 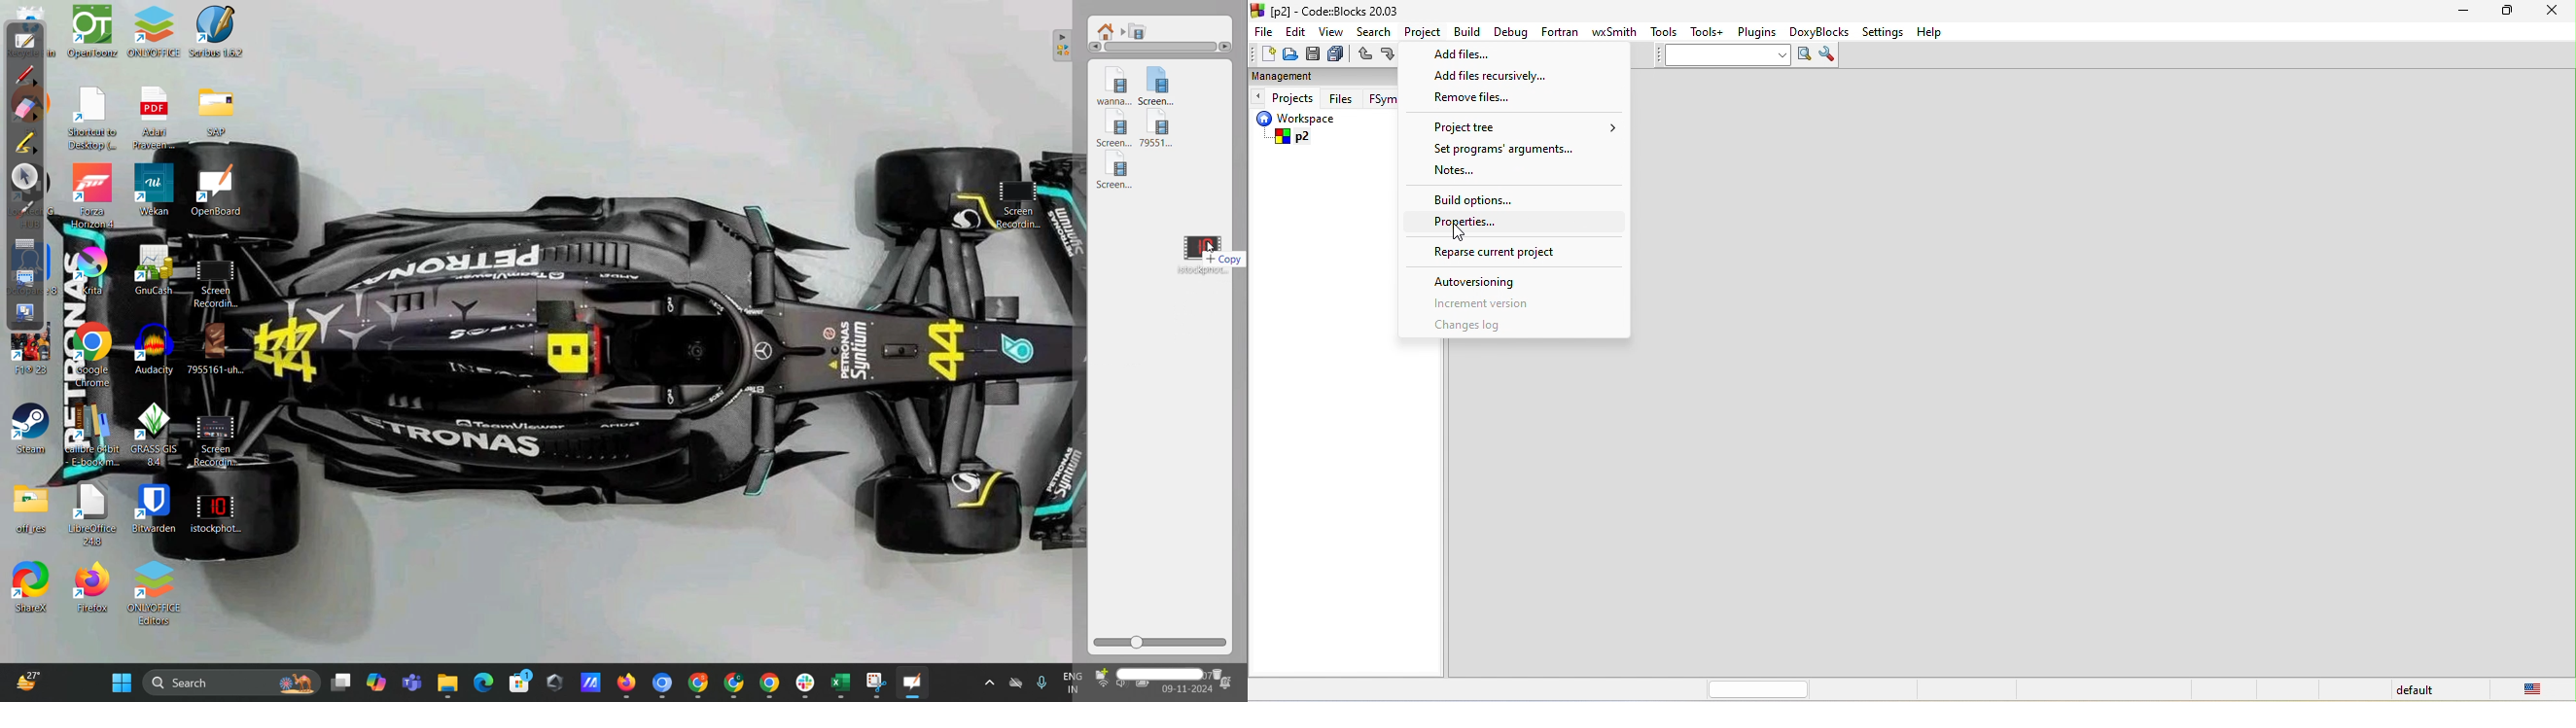 I want to click on cursor, so click(x=1213, y=248).